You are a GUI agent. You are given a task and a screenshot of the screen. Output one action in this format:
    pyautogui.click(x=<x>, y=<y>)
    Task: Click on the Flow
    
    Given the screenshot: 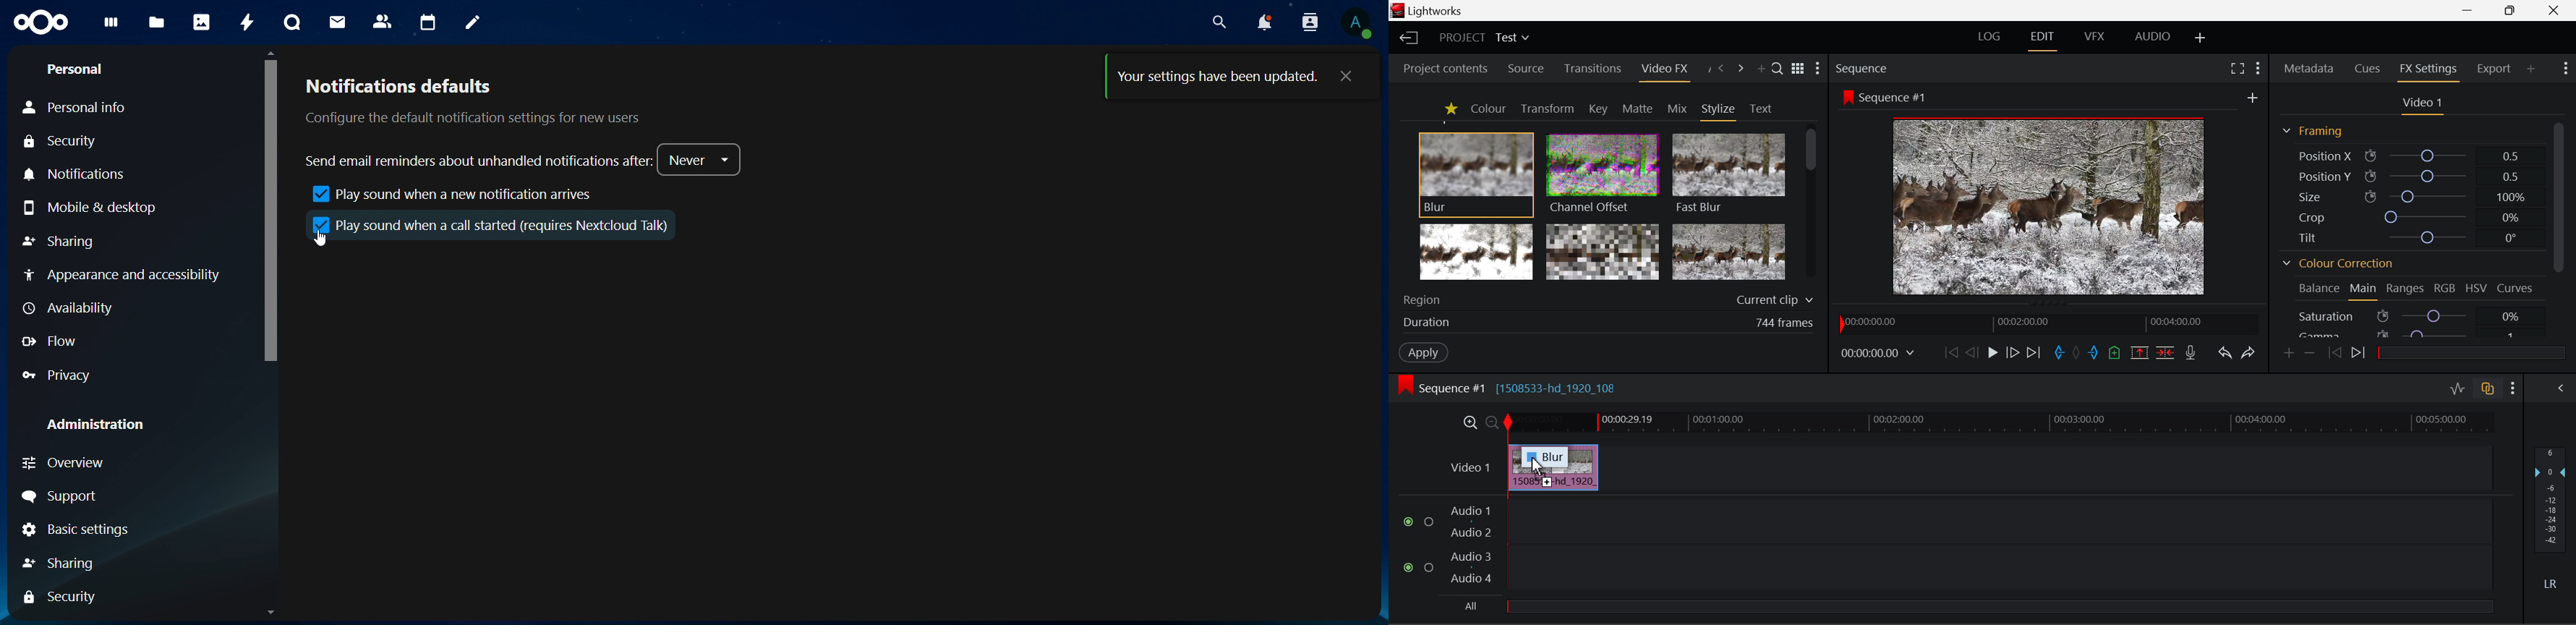 What is the action you would take?
    pyautogui.click(x=50, y=343)
    